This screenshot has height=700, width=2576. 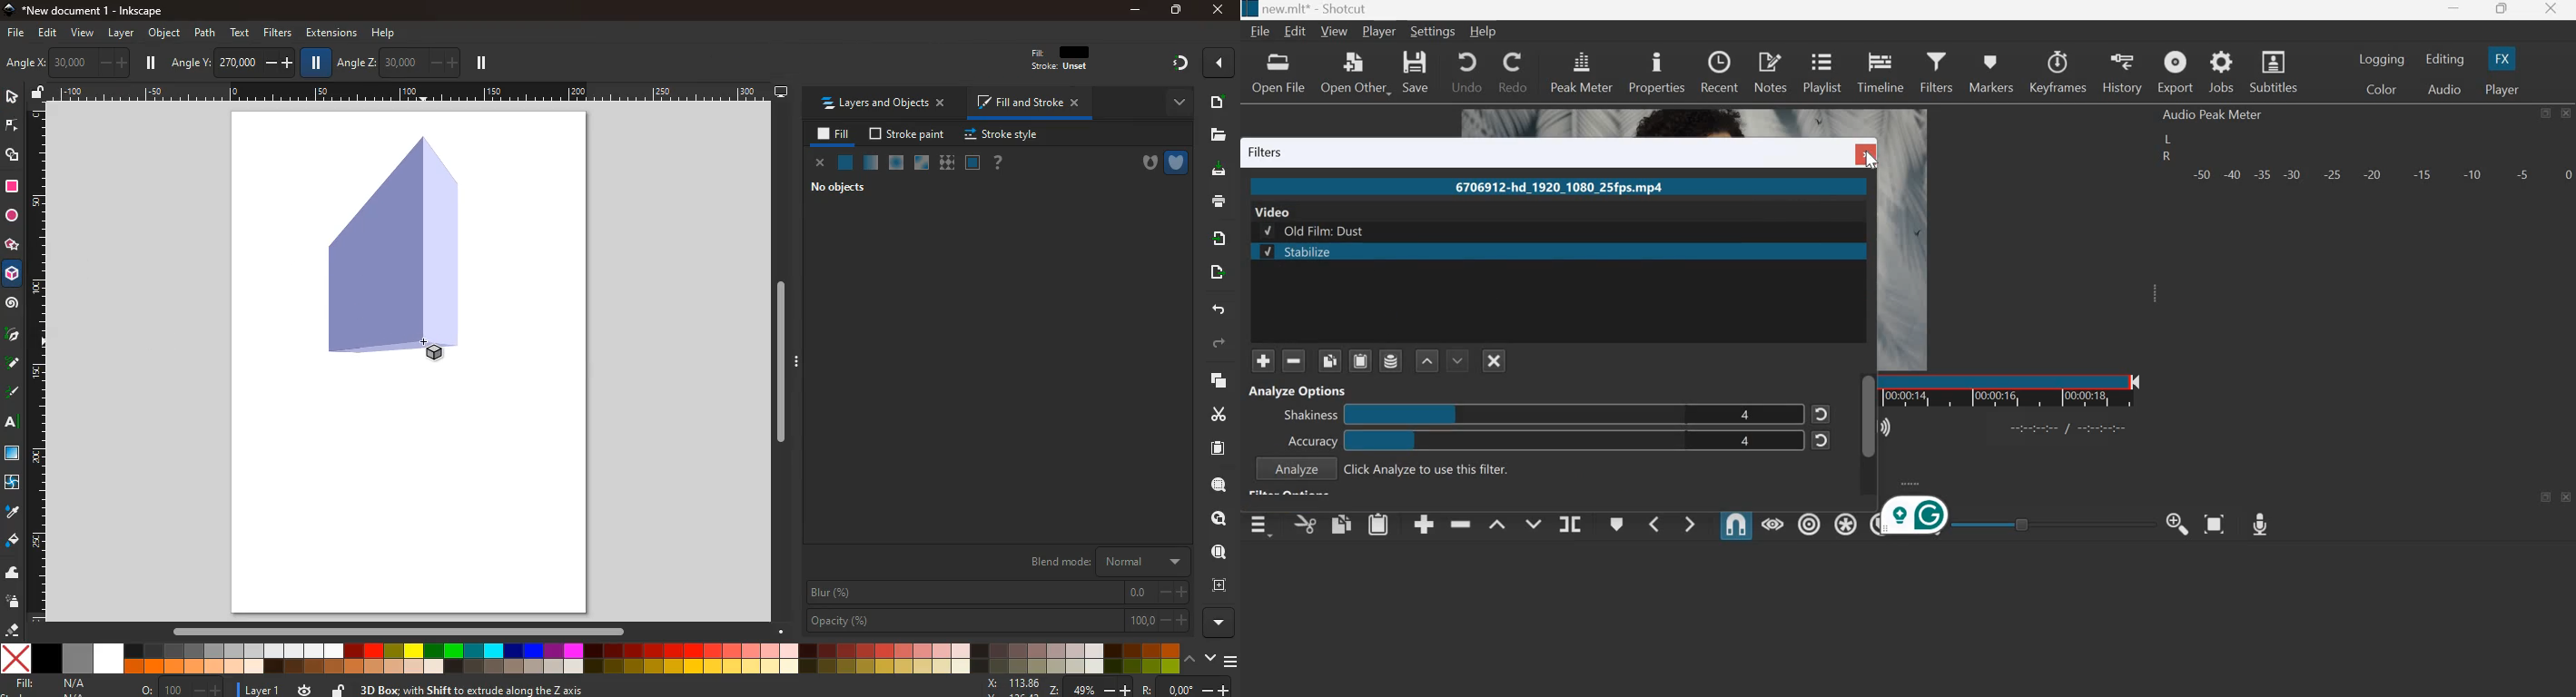 What do you see at coordinates (1318, 230) in the screenshot?
I see `Old film: Dust` at bounding box center [1318, 230].